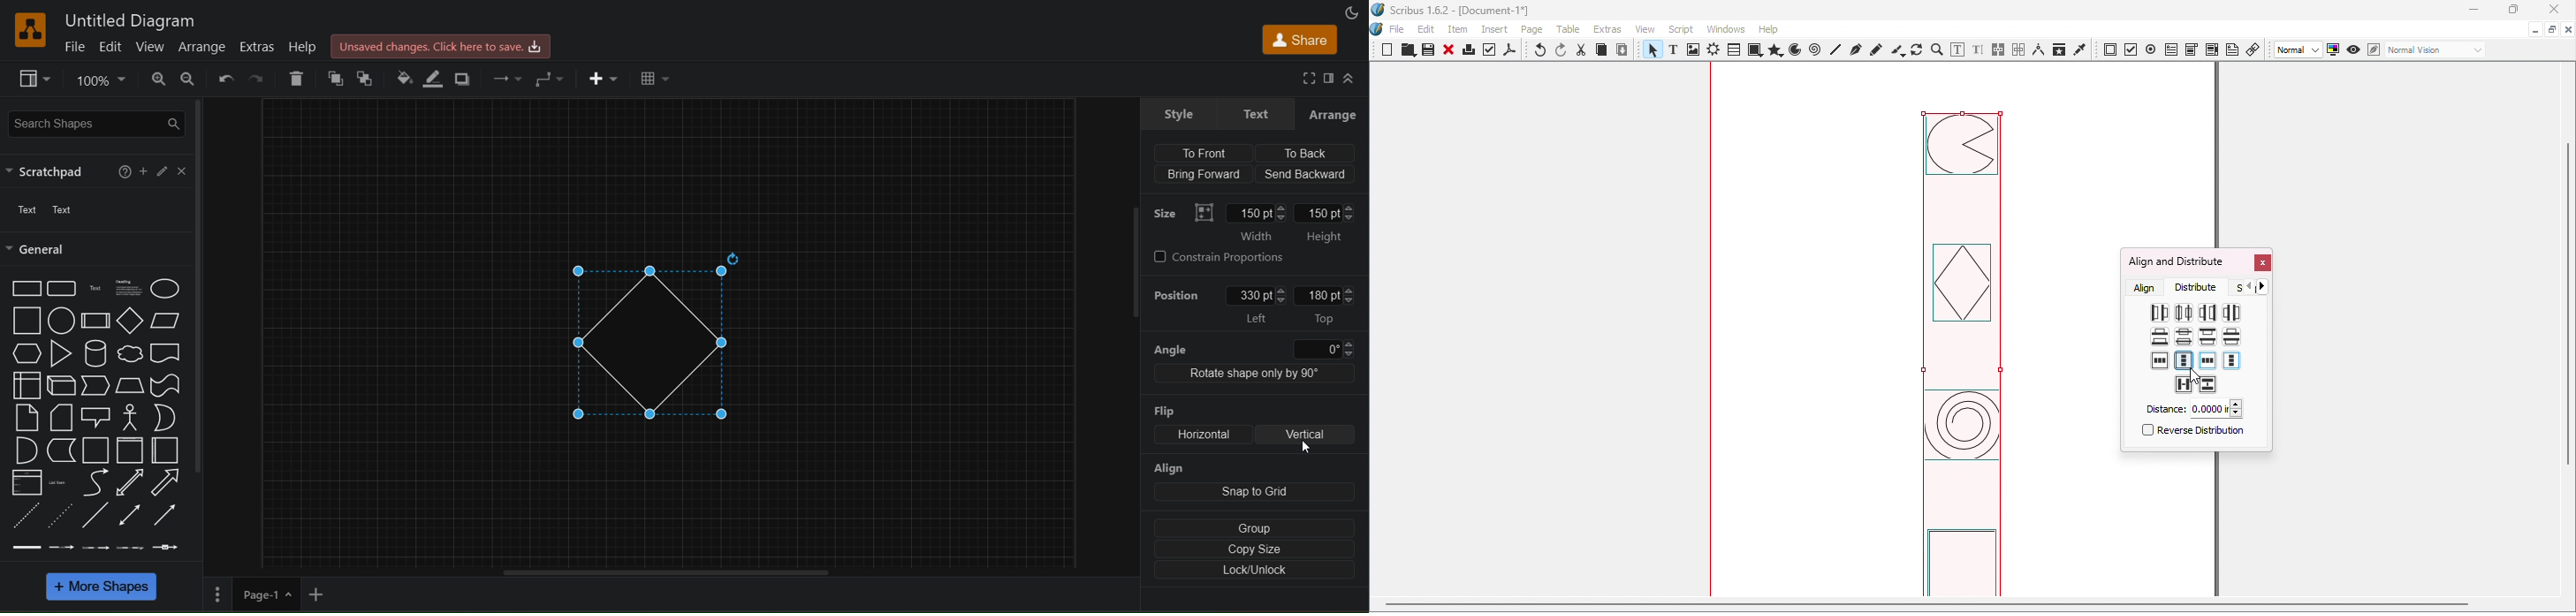 The width and height of the screenshot is (2576, 616). I want to click on item list, so click(61, 483).